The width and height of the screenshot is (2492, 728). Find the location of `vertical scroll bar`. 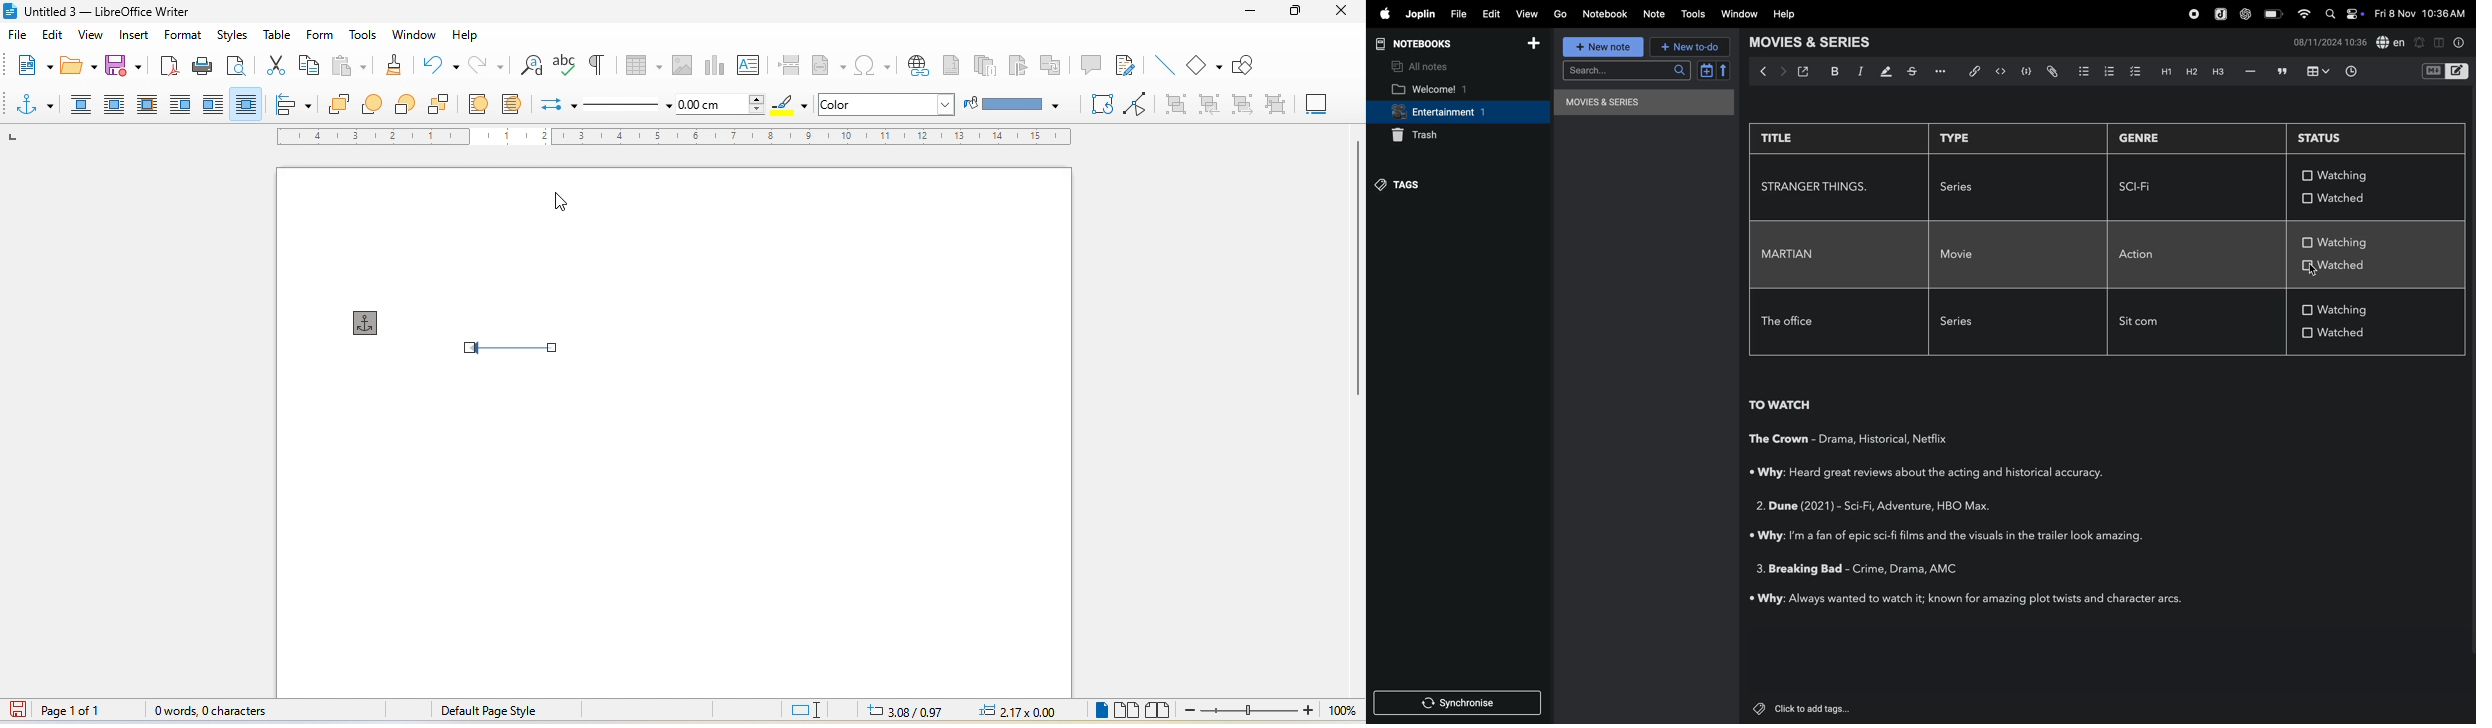

vertical scroll bar is located at coordinates (1357, 252).